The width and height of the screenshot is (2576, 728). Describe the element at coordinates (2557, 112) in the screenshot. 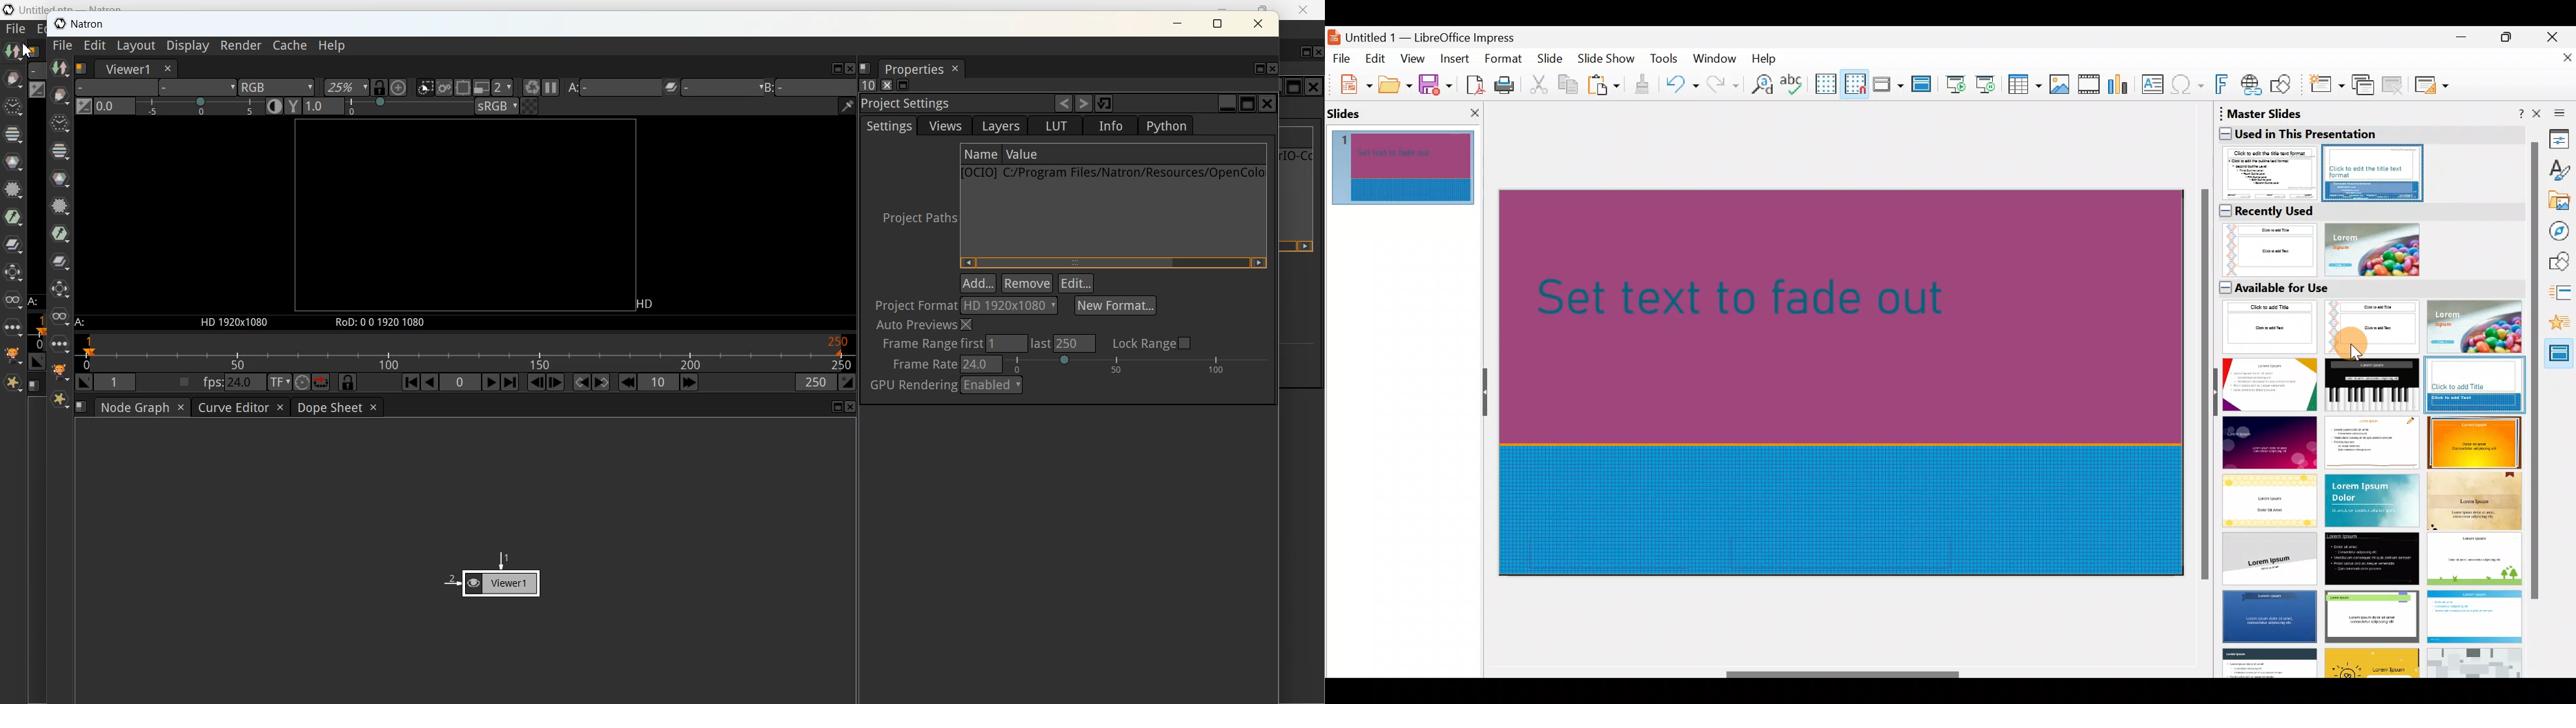

I see `Sidebar settings` at that location.